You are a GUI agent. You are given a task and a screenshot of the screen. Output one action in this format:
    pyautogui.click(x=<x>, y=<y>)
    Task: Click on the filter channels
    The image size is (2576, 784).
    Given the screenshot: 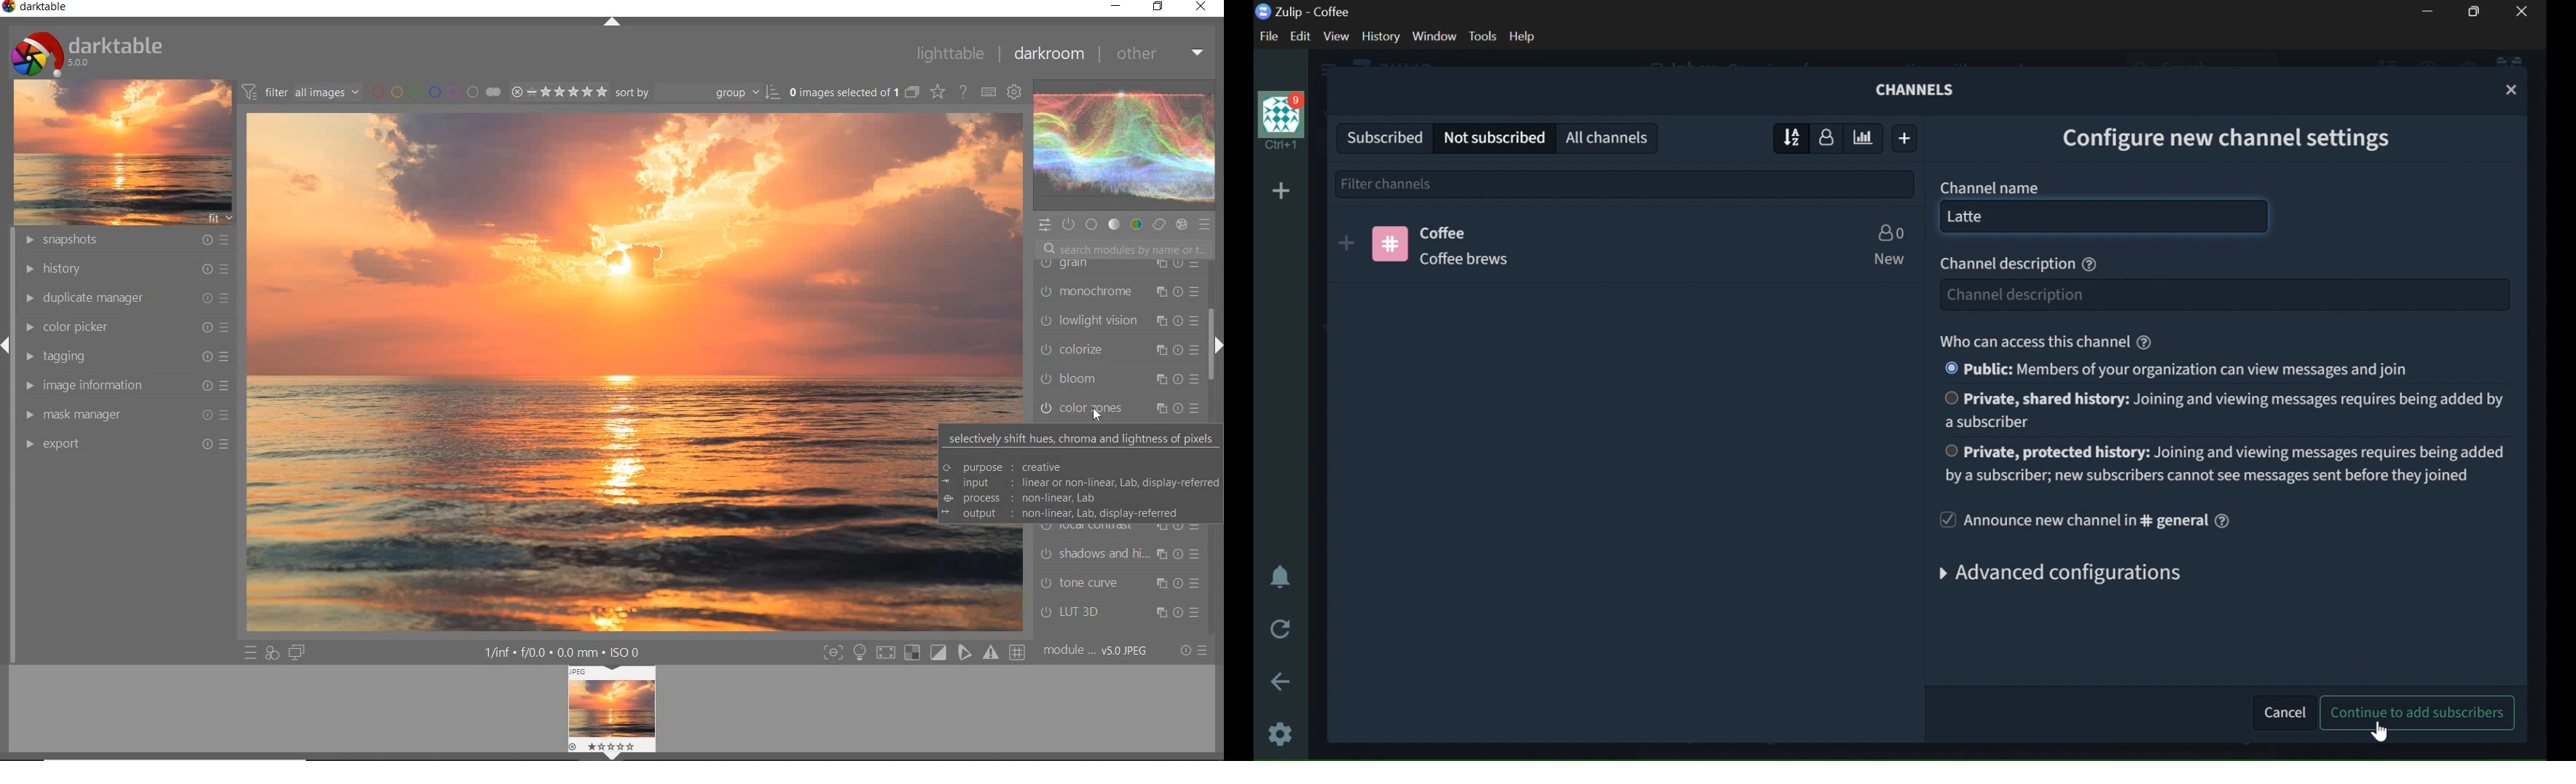 What is the action you would take?
    pyautogui.click(x=1625, y=182)
    